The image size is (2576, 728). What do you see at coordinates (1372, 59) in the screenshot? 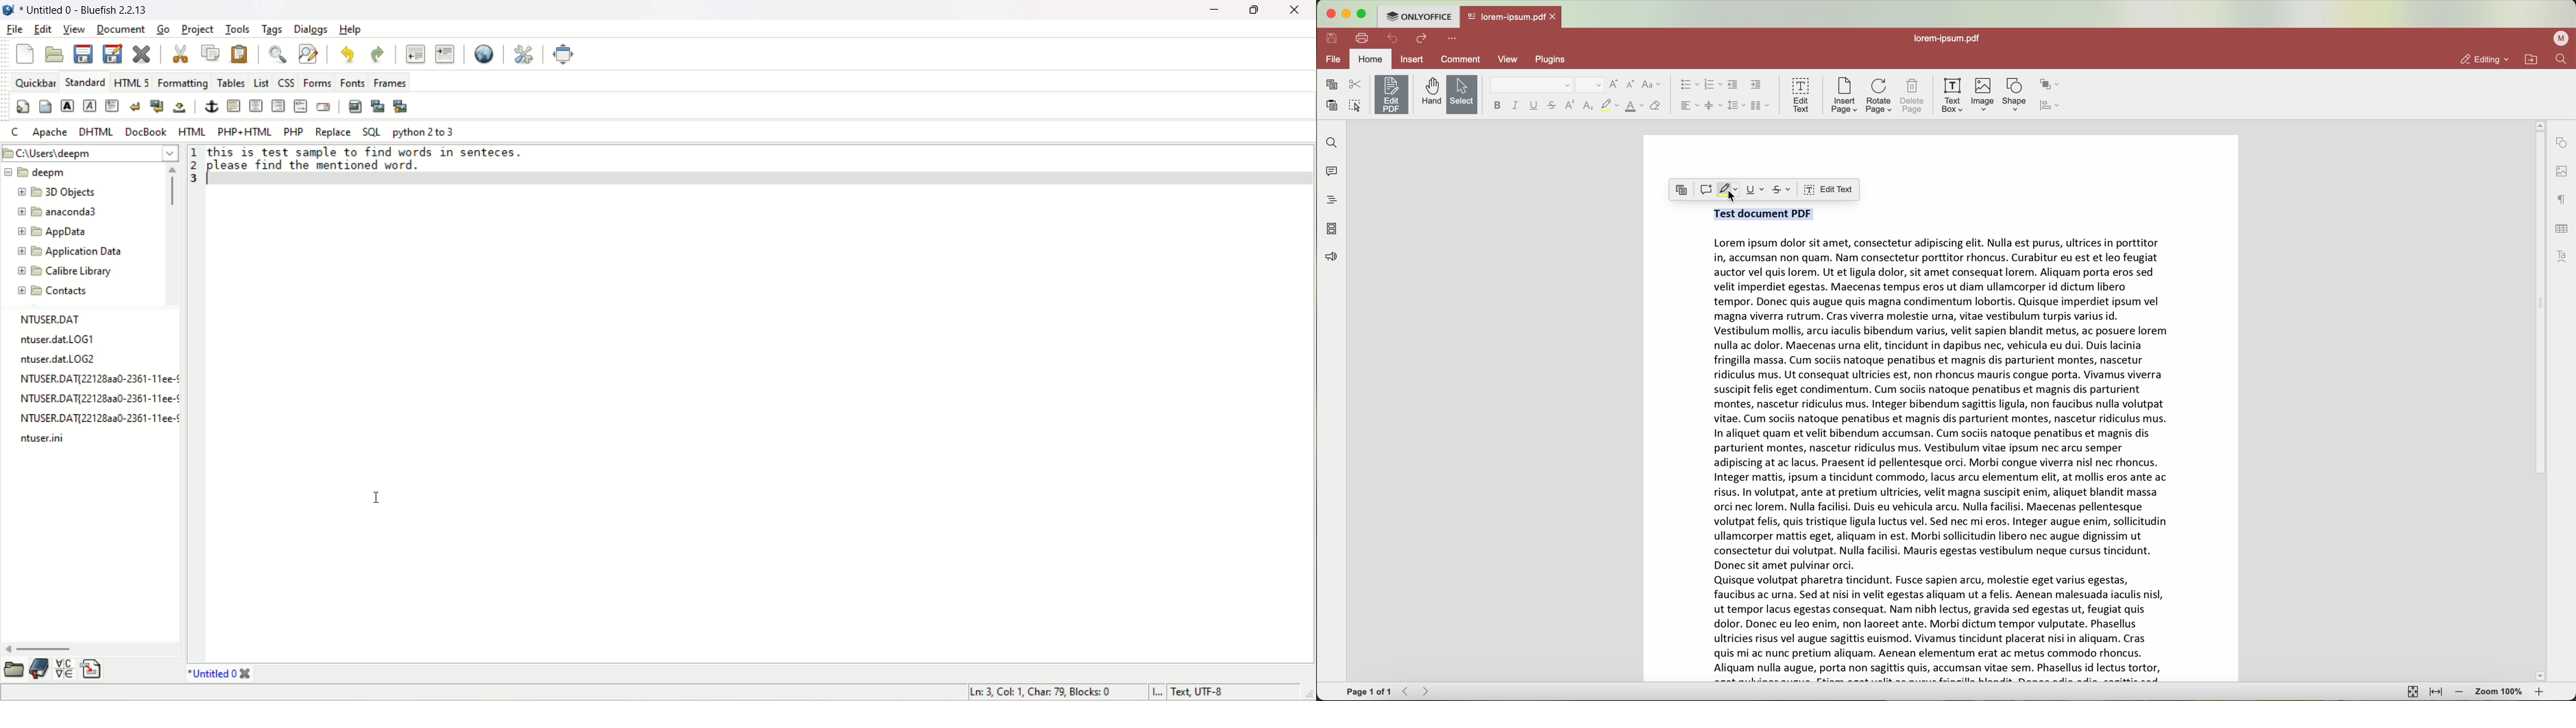
I see `home` at bounding box center [1372, 59].